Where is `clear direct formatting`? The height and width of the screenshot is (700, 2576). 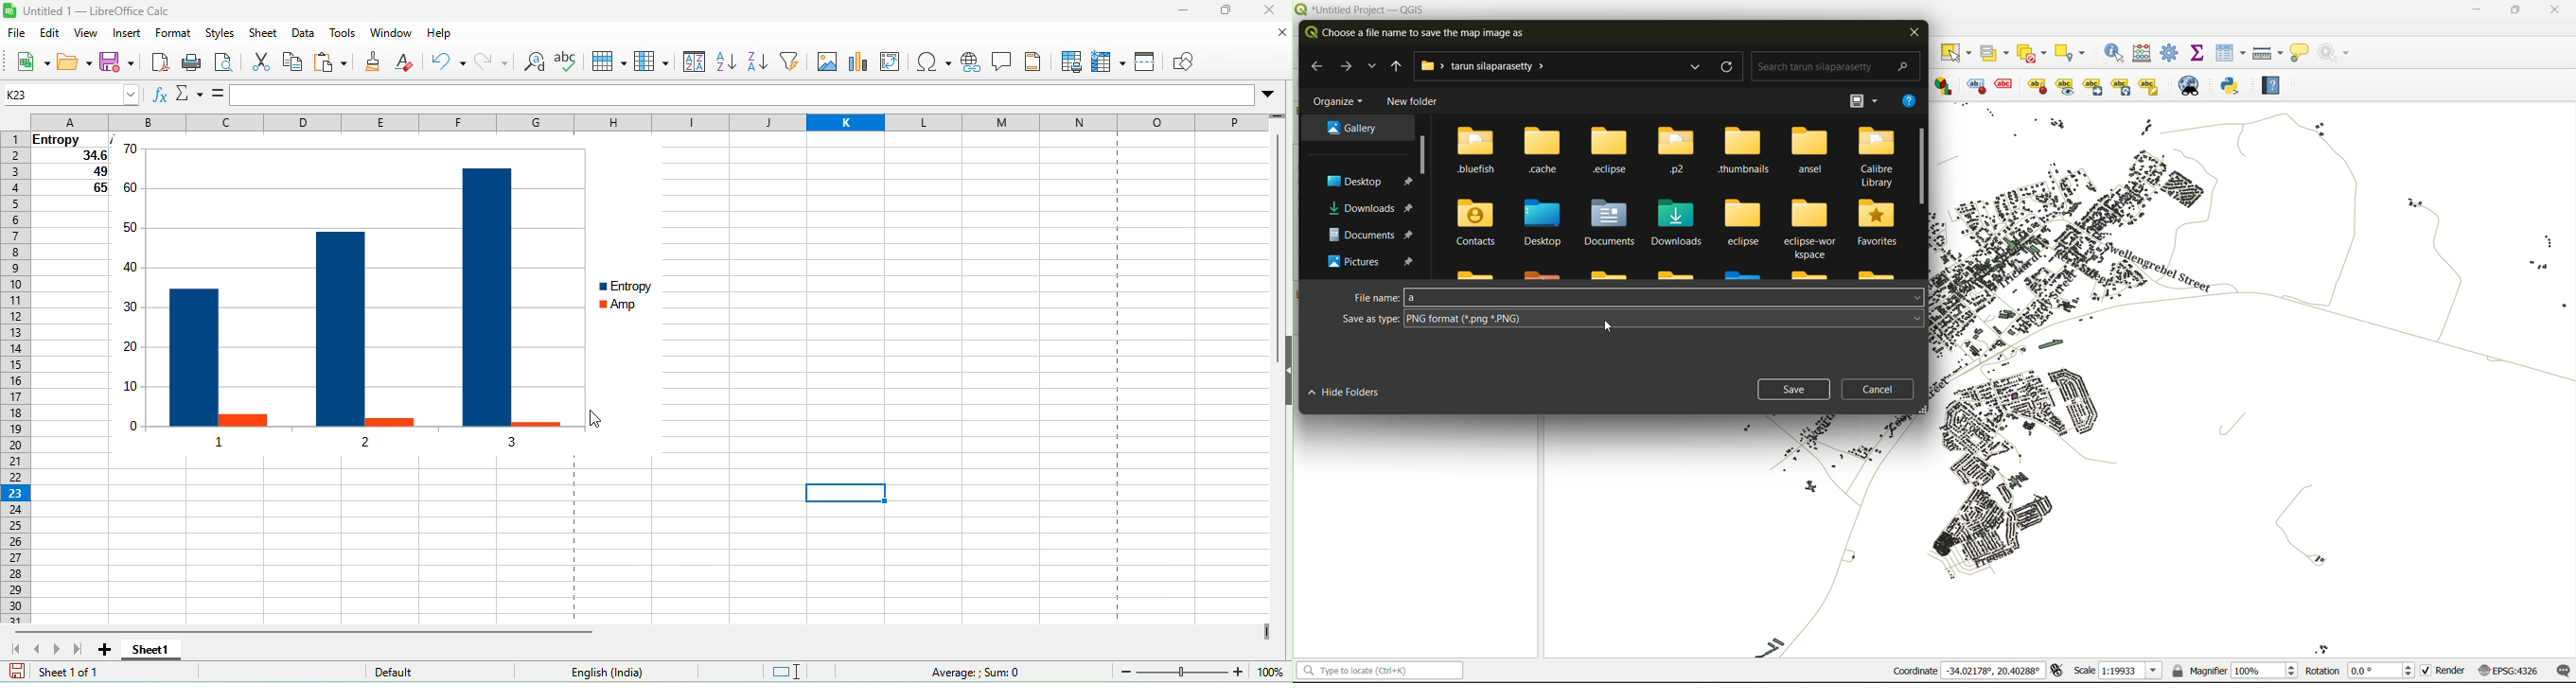 clear direct formatting is located at coordinates (414, 62).